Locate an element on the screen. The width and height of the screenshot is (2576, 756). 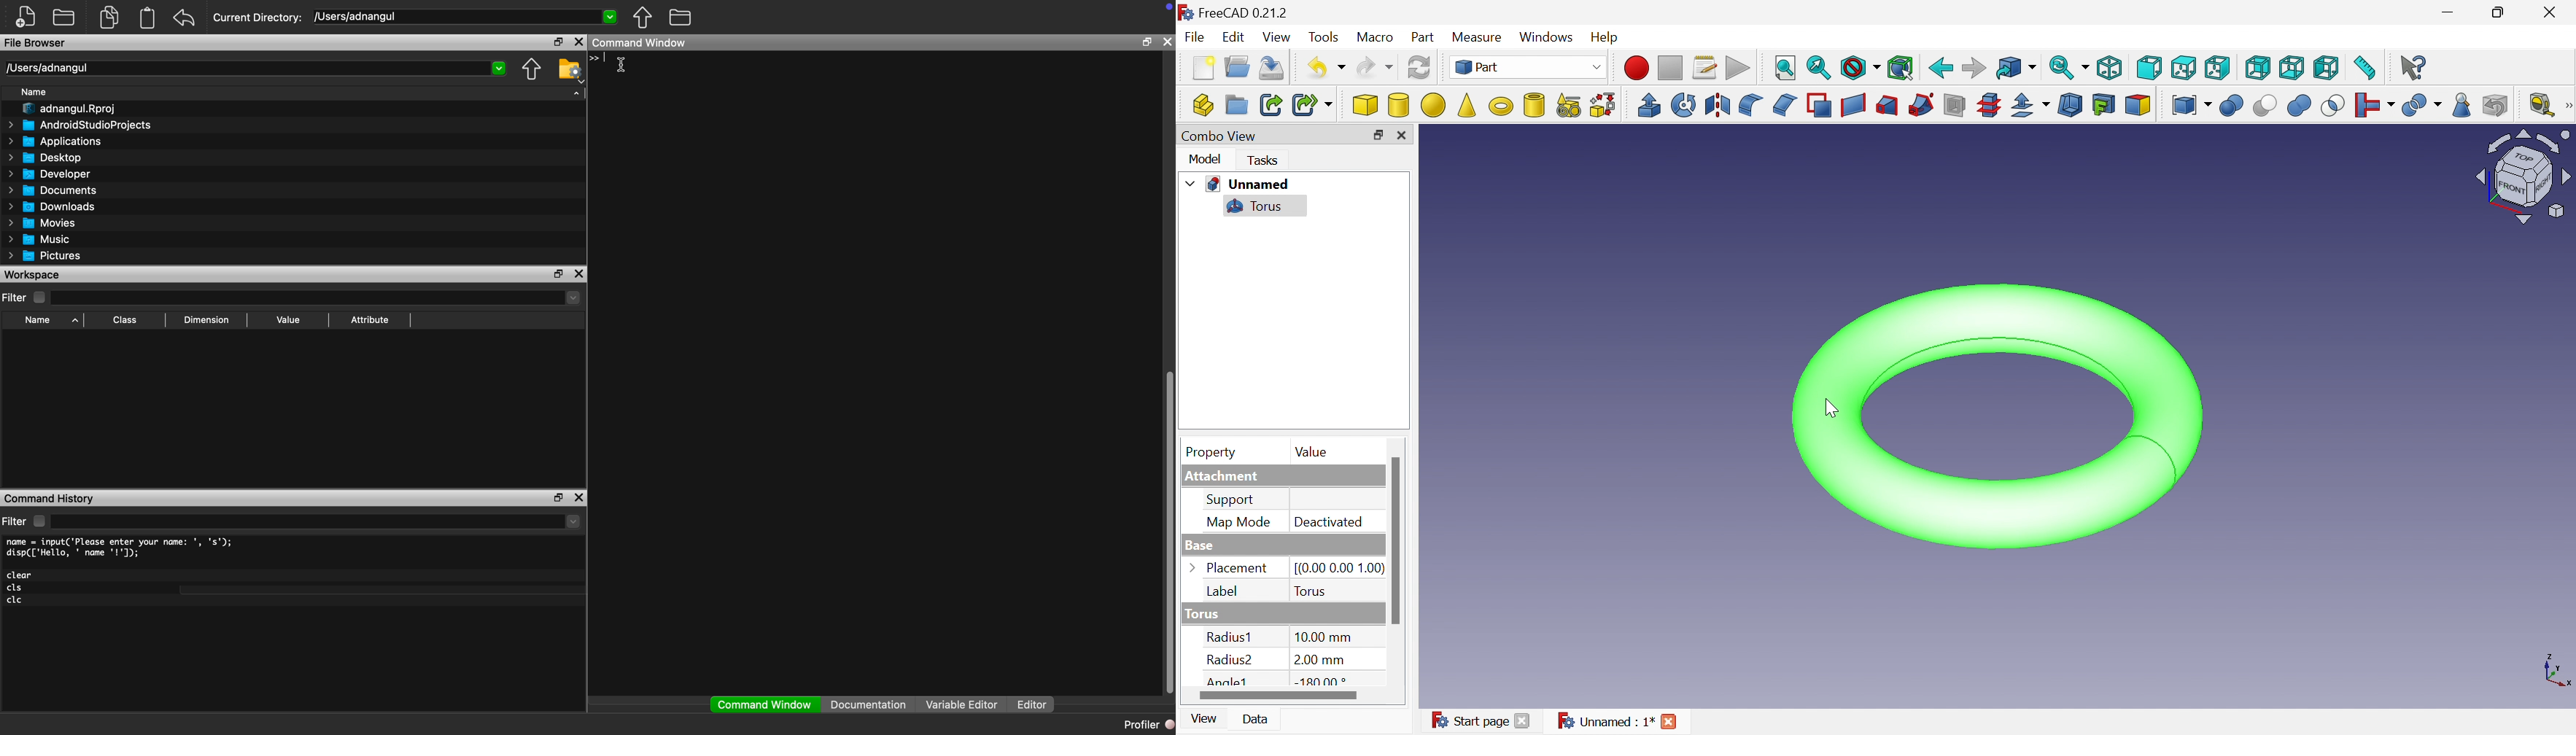
Torus is located at coordinates (1498, 106).